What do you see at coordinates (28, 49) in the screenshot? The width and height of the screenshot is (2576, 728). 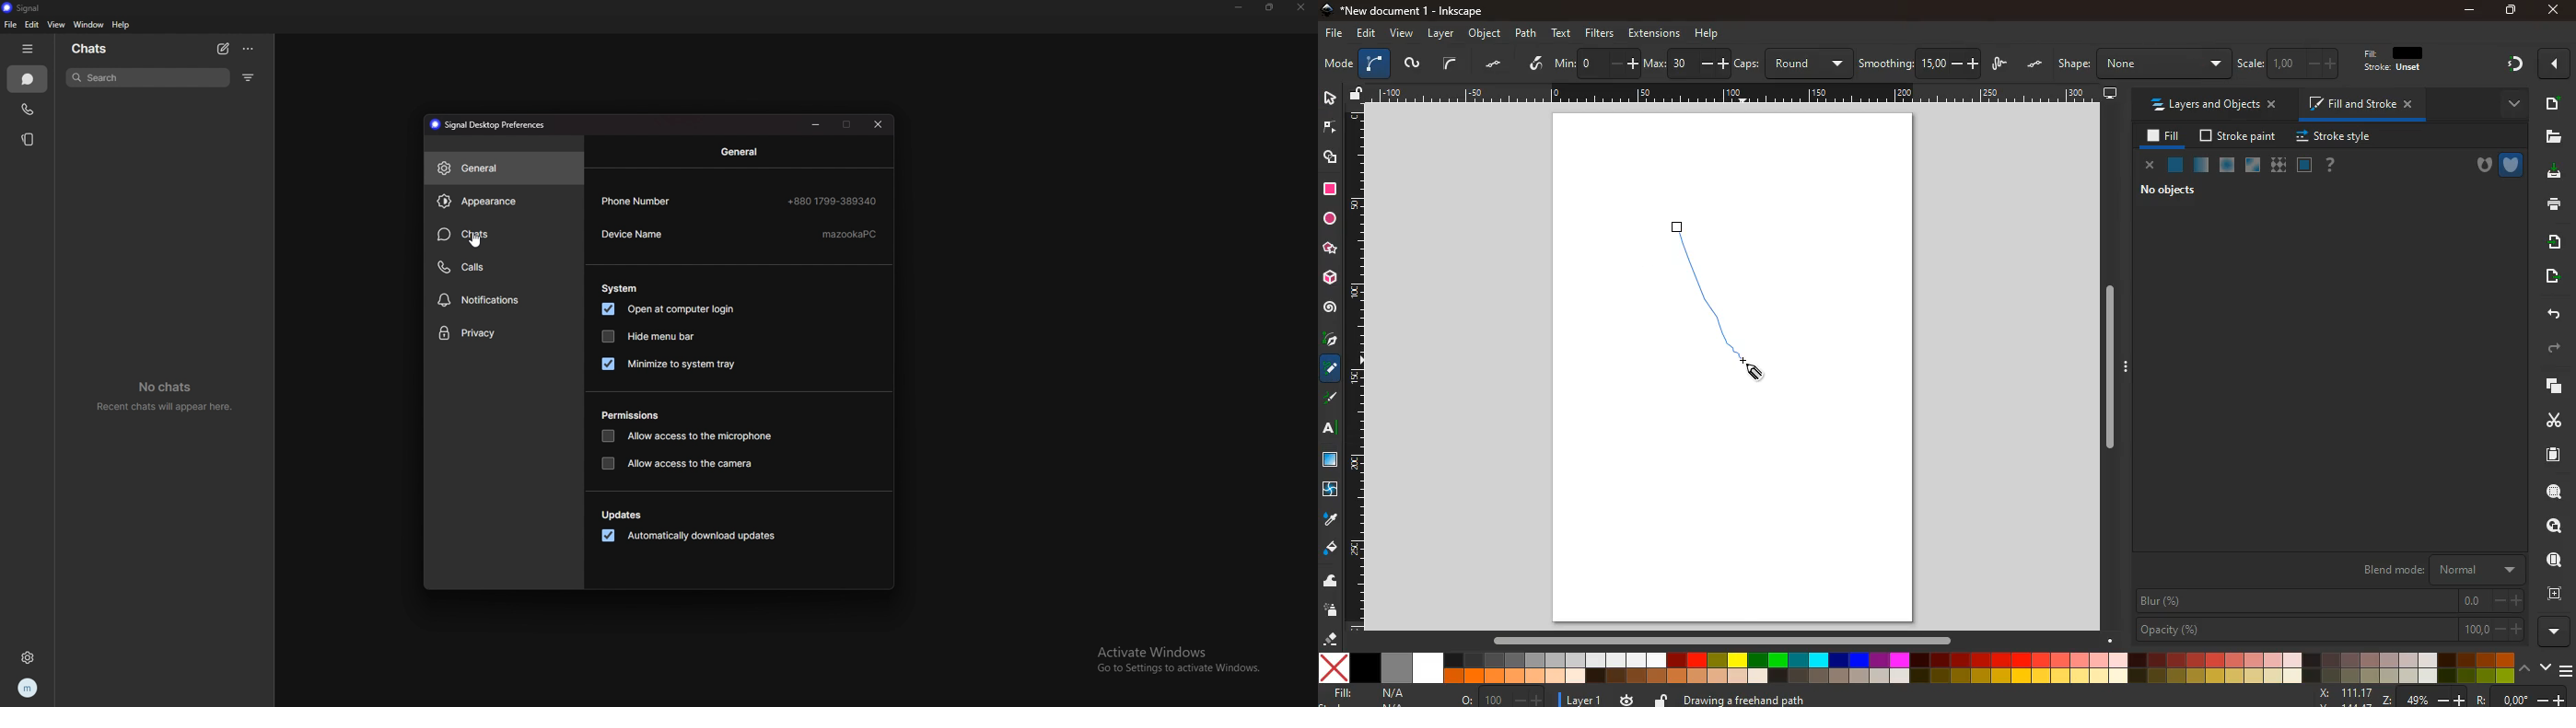 I see `hide tab` at bounding box center [28, 49].